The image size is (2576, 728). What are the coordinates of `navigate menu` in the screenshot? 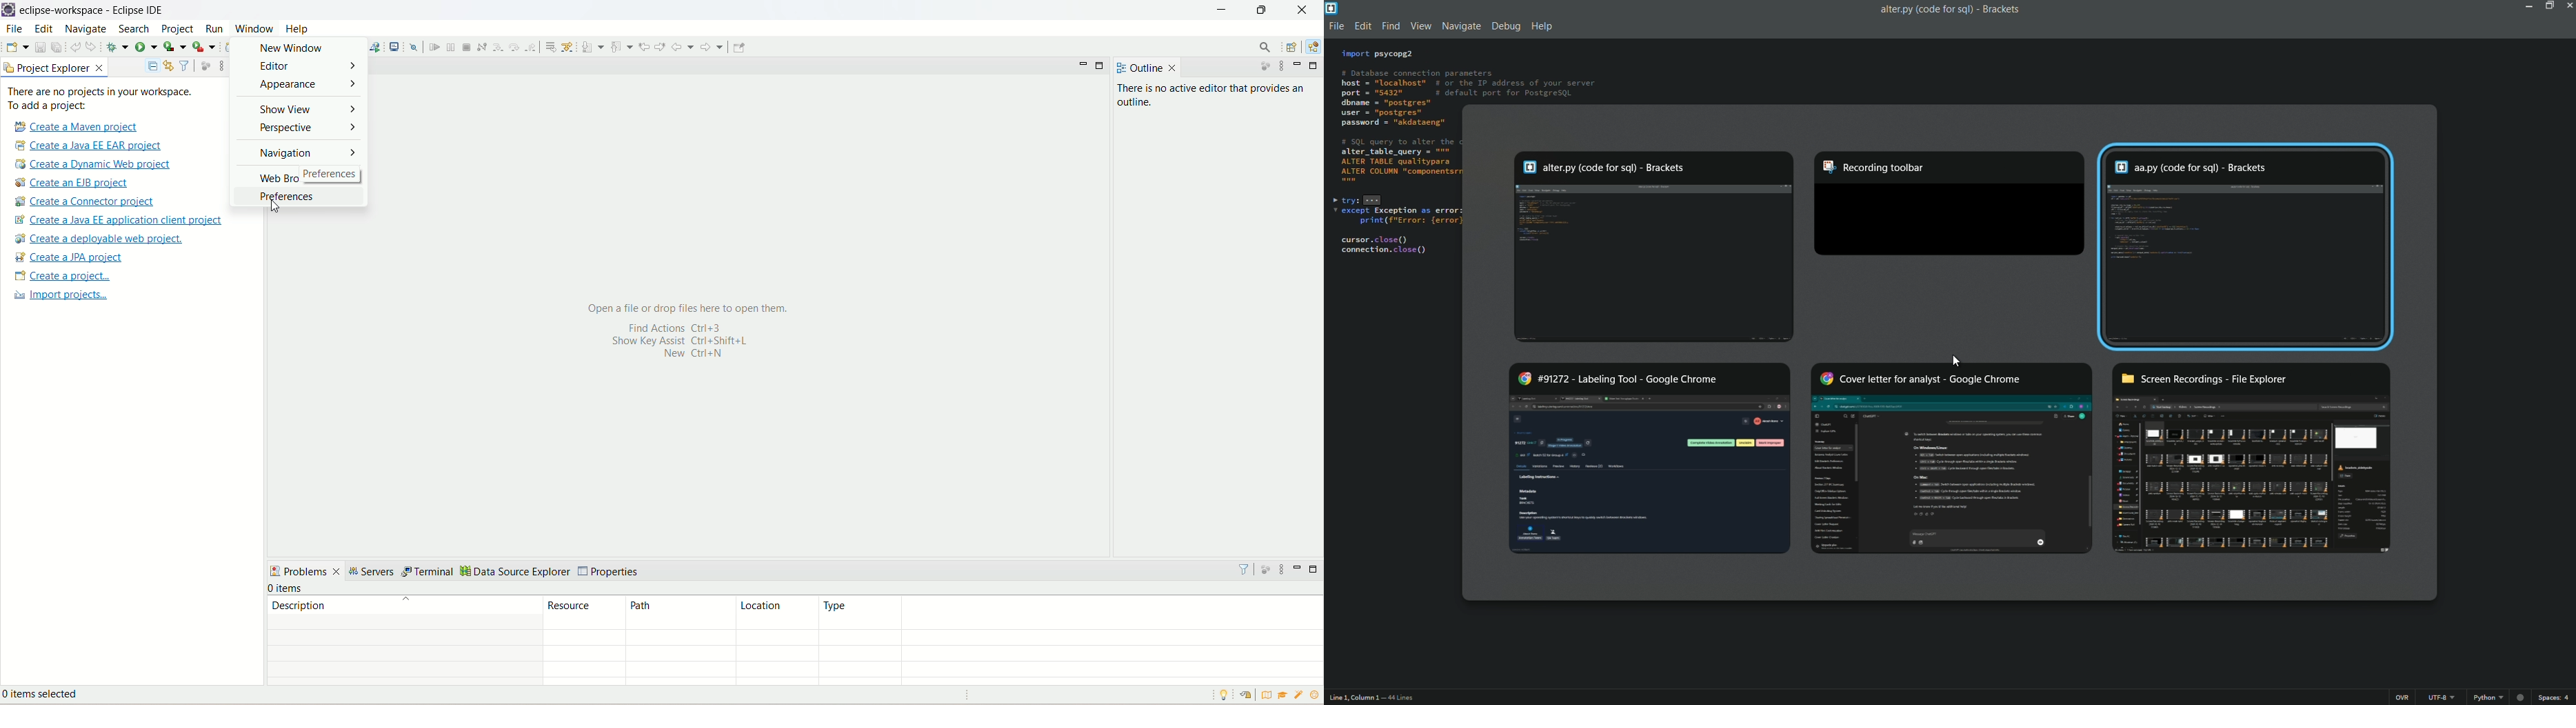 It's located at (1459, 26).